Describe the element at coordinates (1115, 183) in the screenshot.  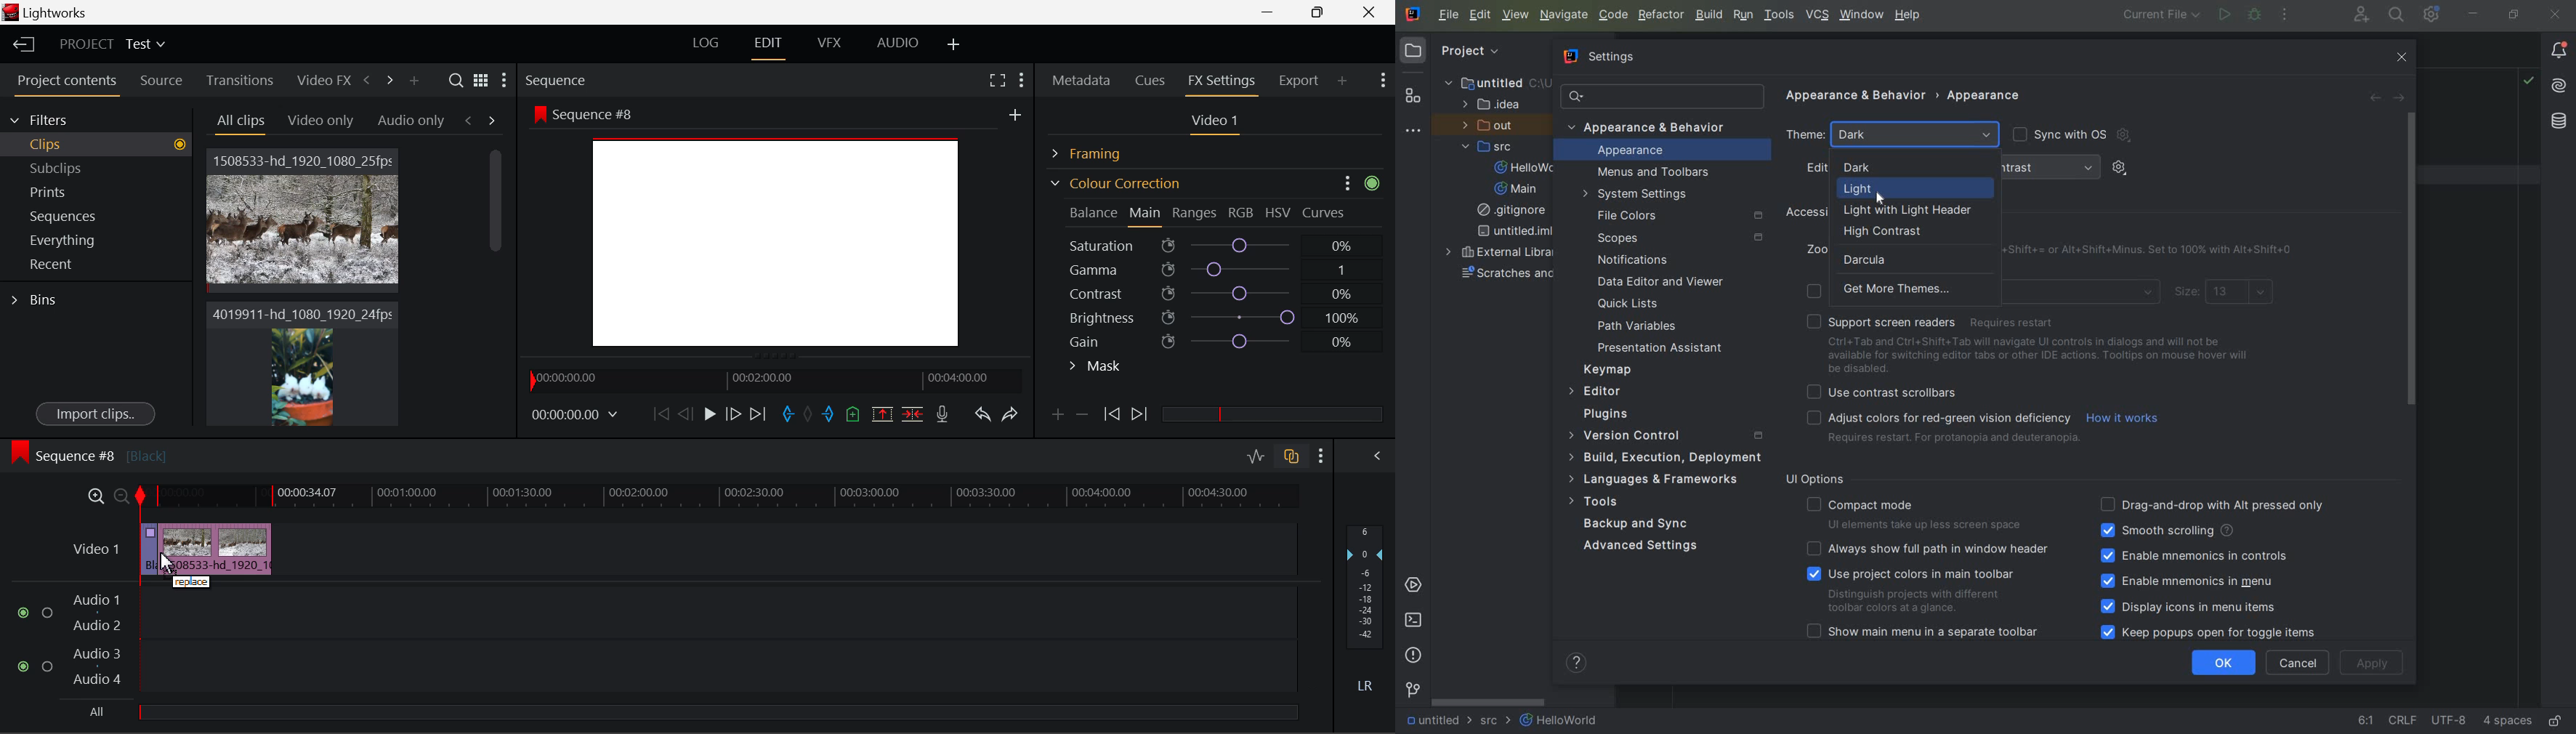
I see `Colour Correction` at that location.